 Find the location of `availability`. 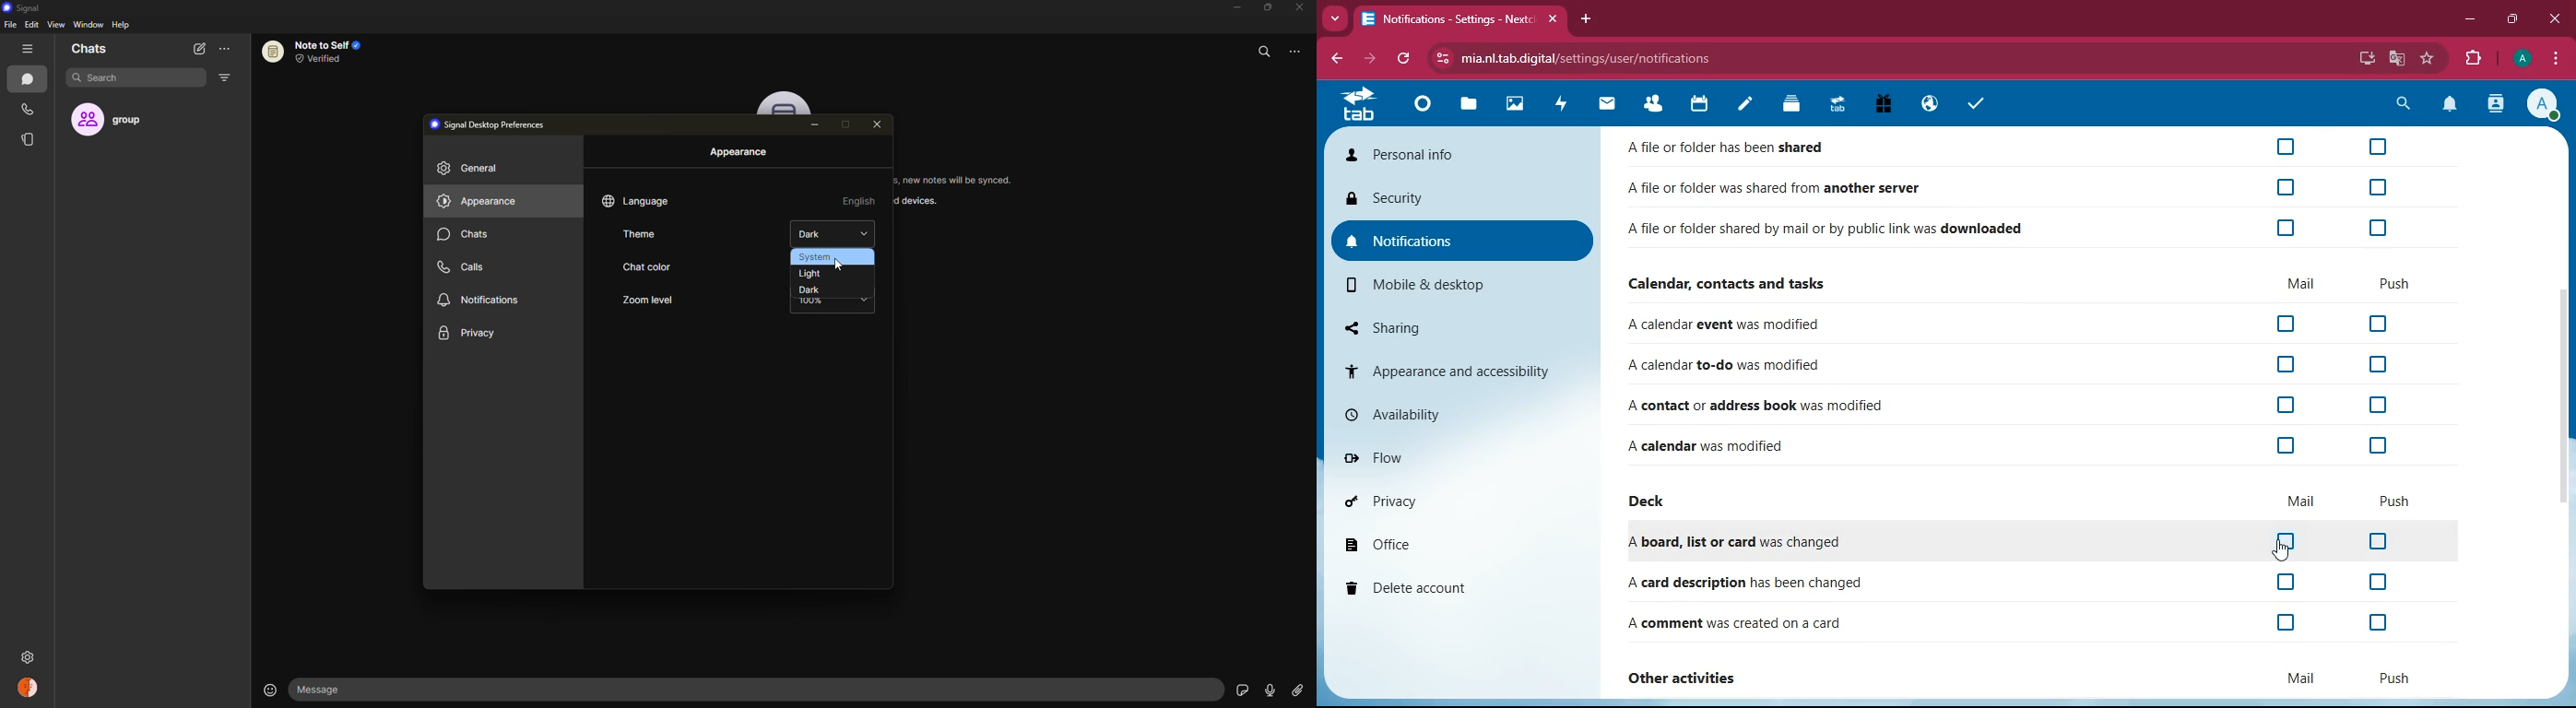

availability is located at coordinates (1460, 412).